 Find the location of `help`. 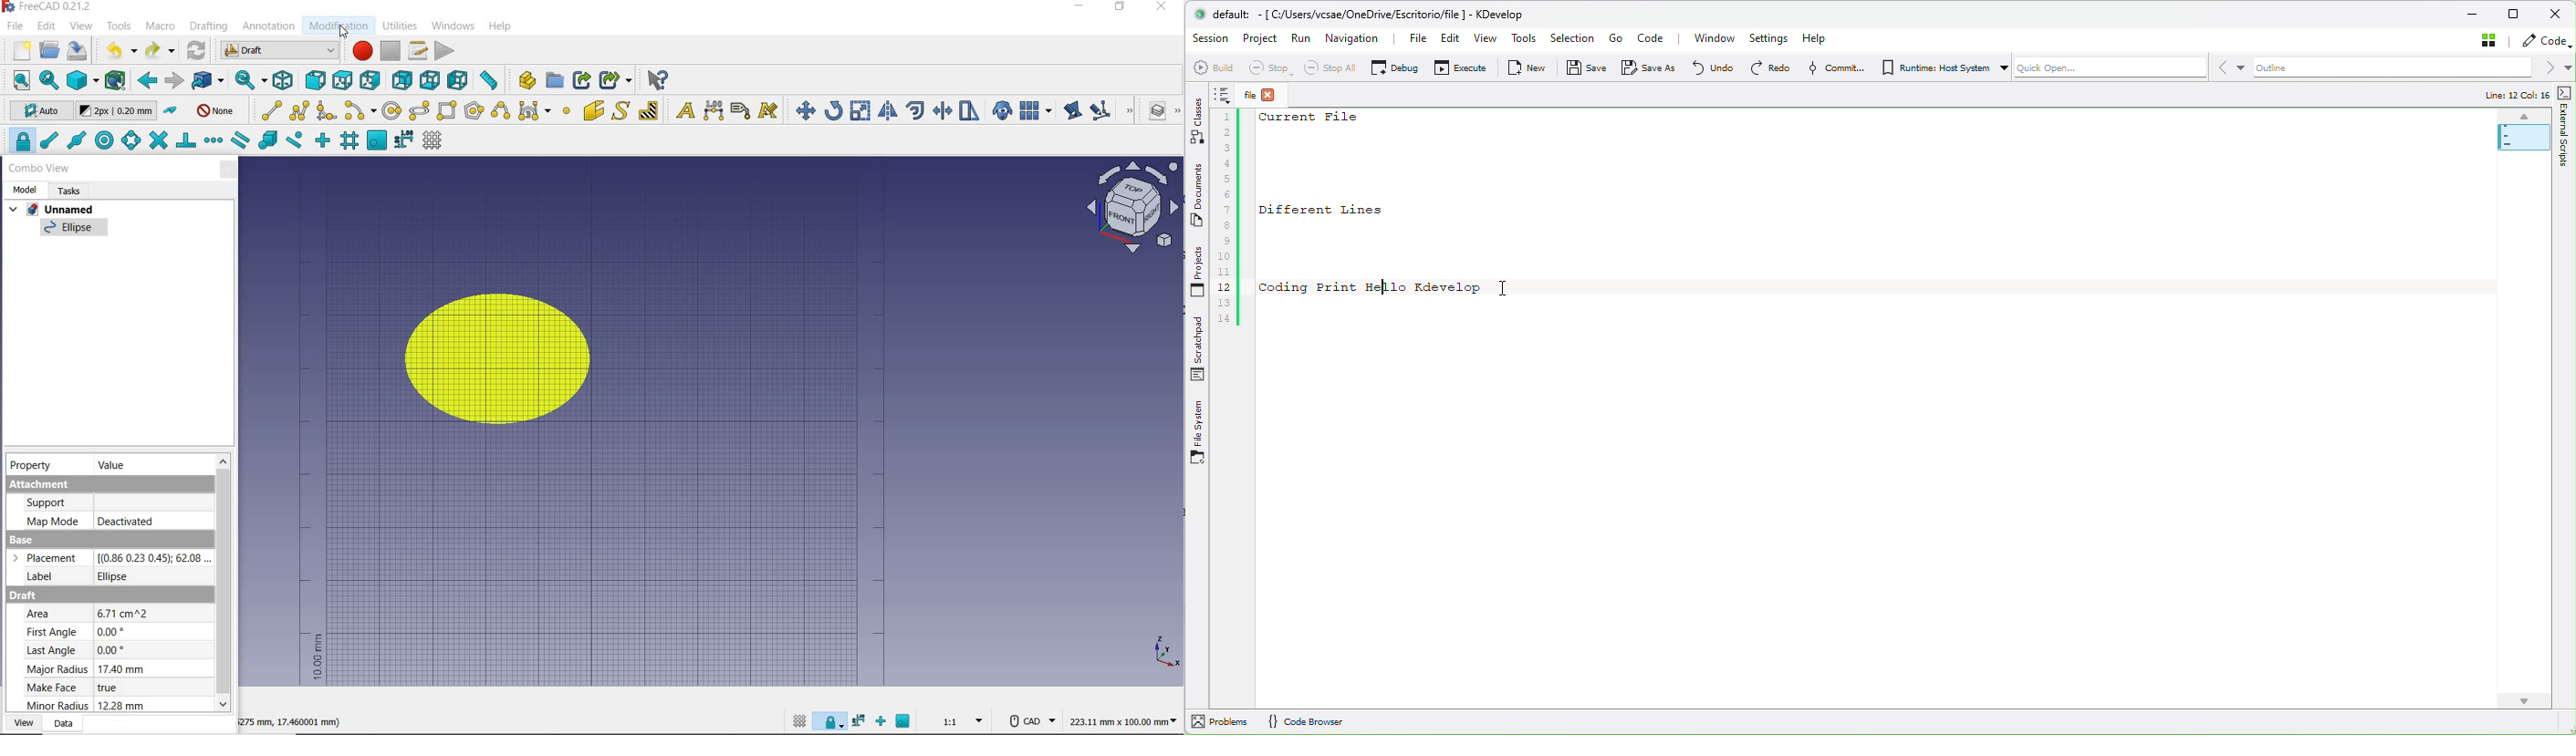

help is located at coordinates (502, 27).